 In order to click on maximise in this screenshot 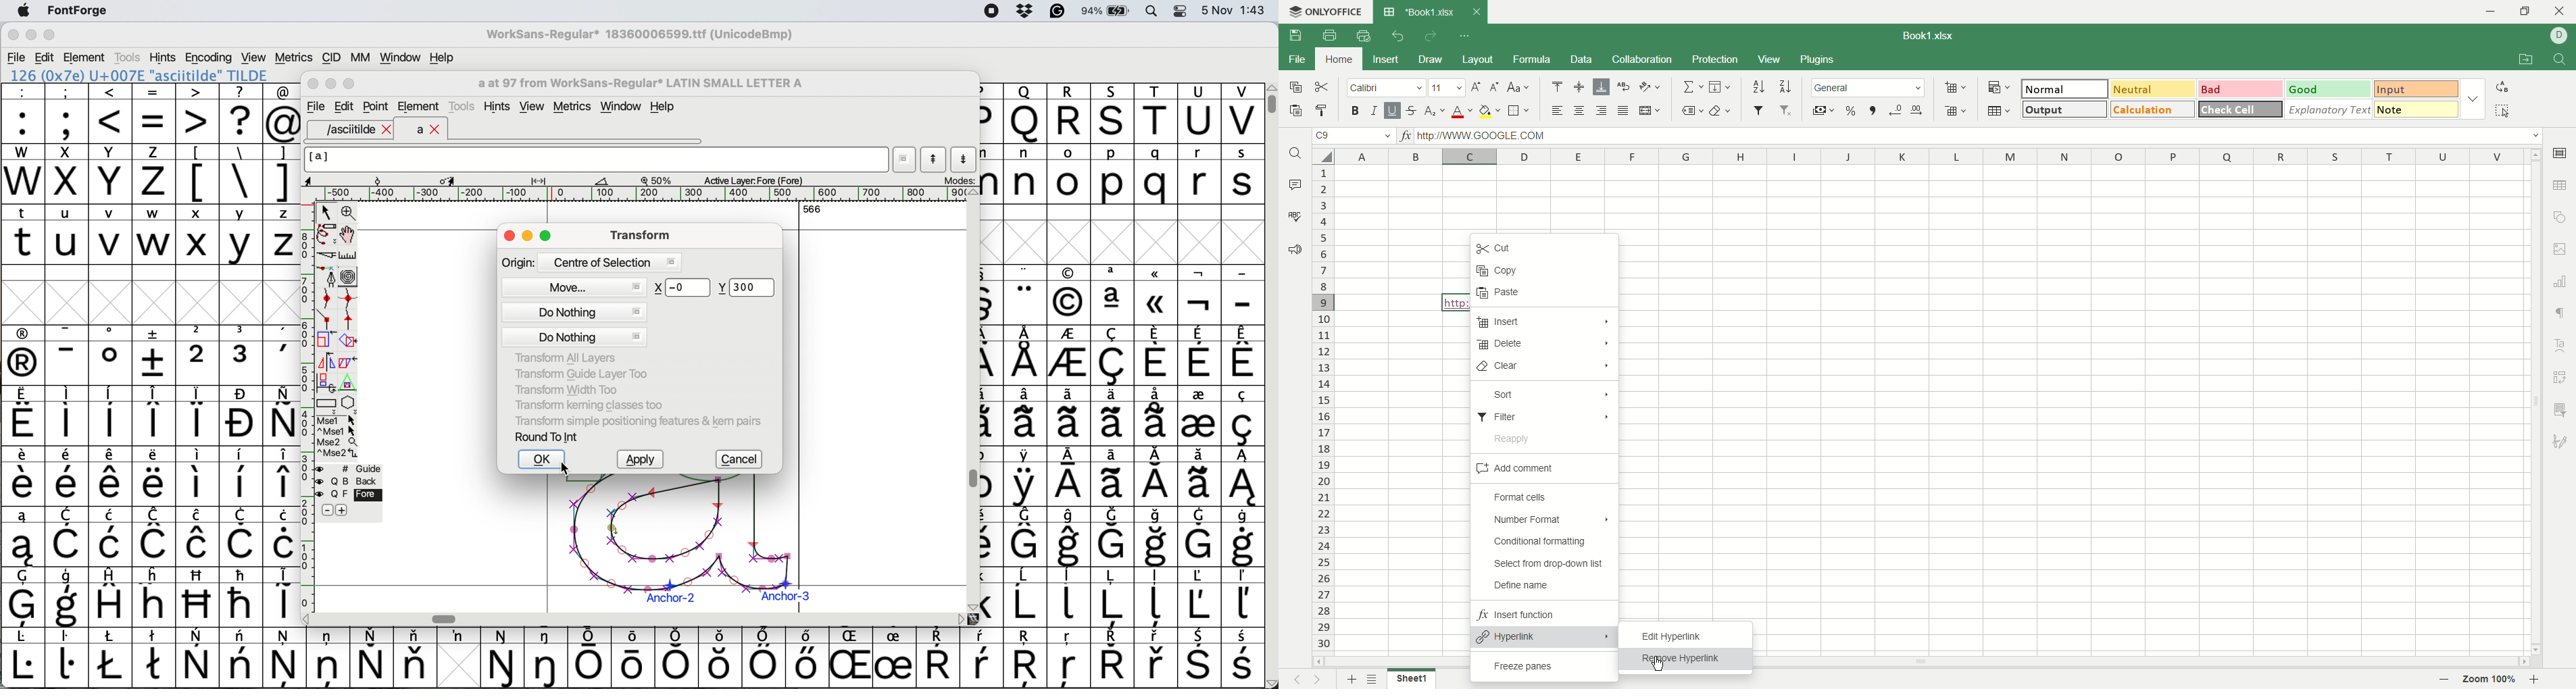, I will do `click(547, 237)`.